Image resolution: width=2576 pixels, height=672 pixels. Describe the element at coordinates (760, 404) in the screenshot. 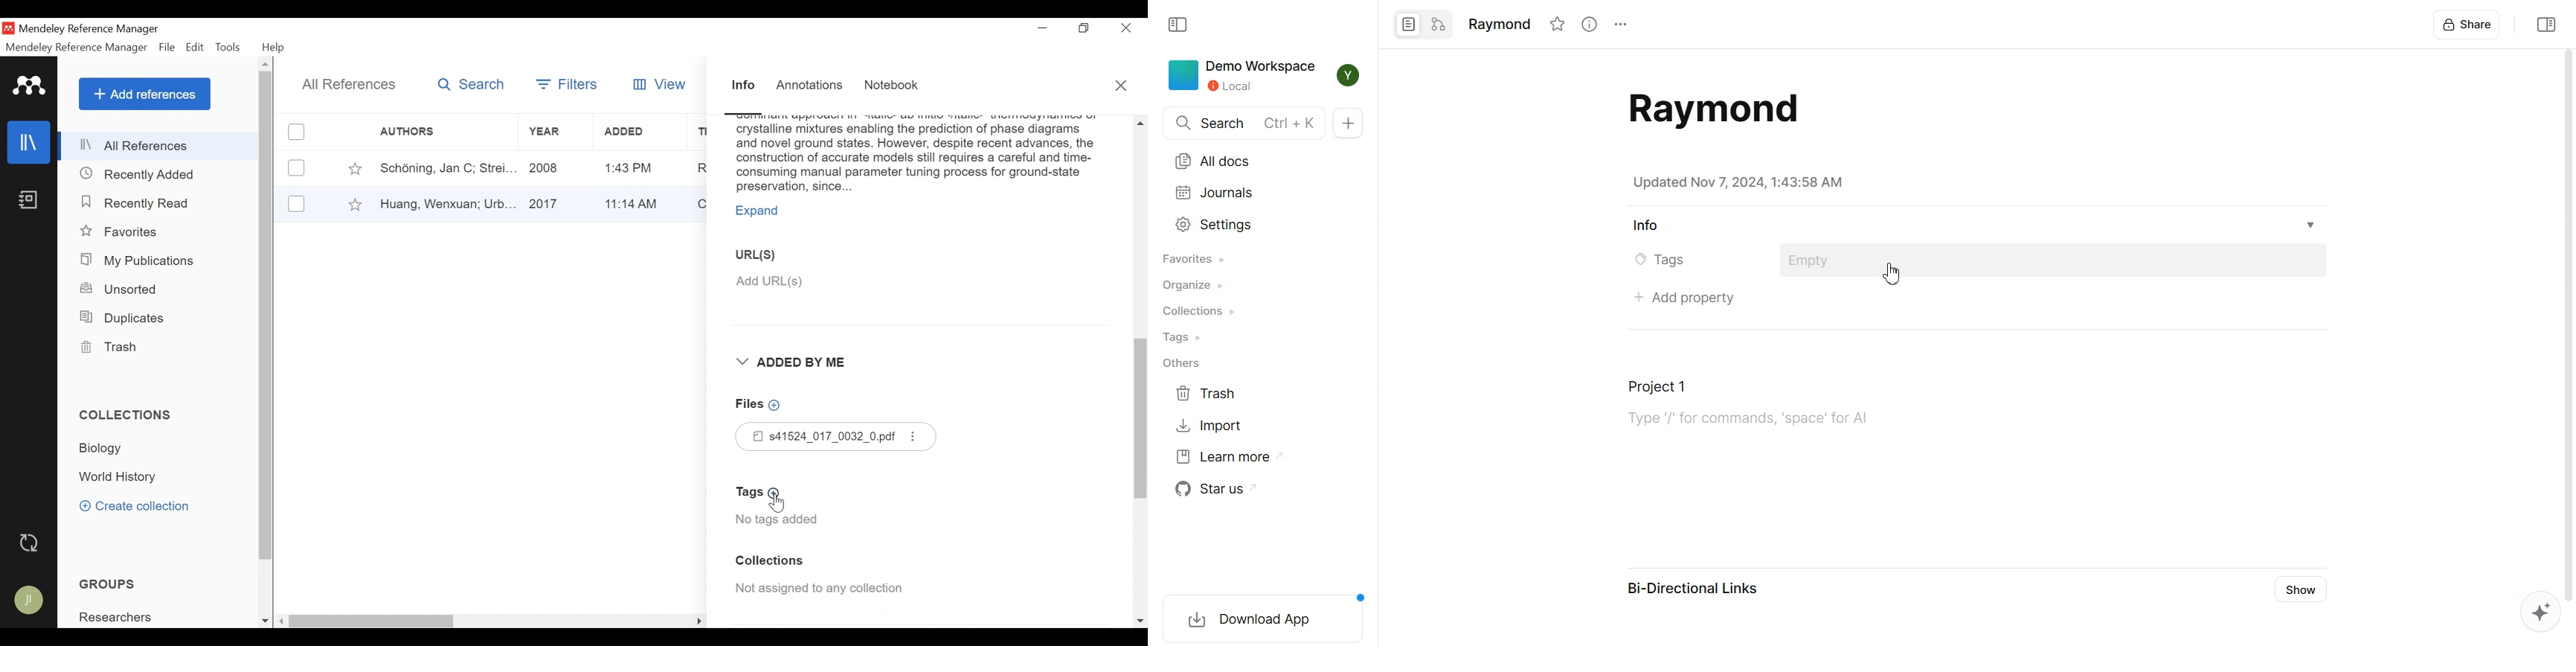

I see `Add Files` at that location.